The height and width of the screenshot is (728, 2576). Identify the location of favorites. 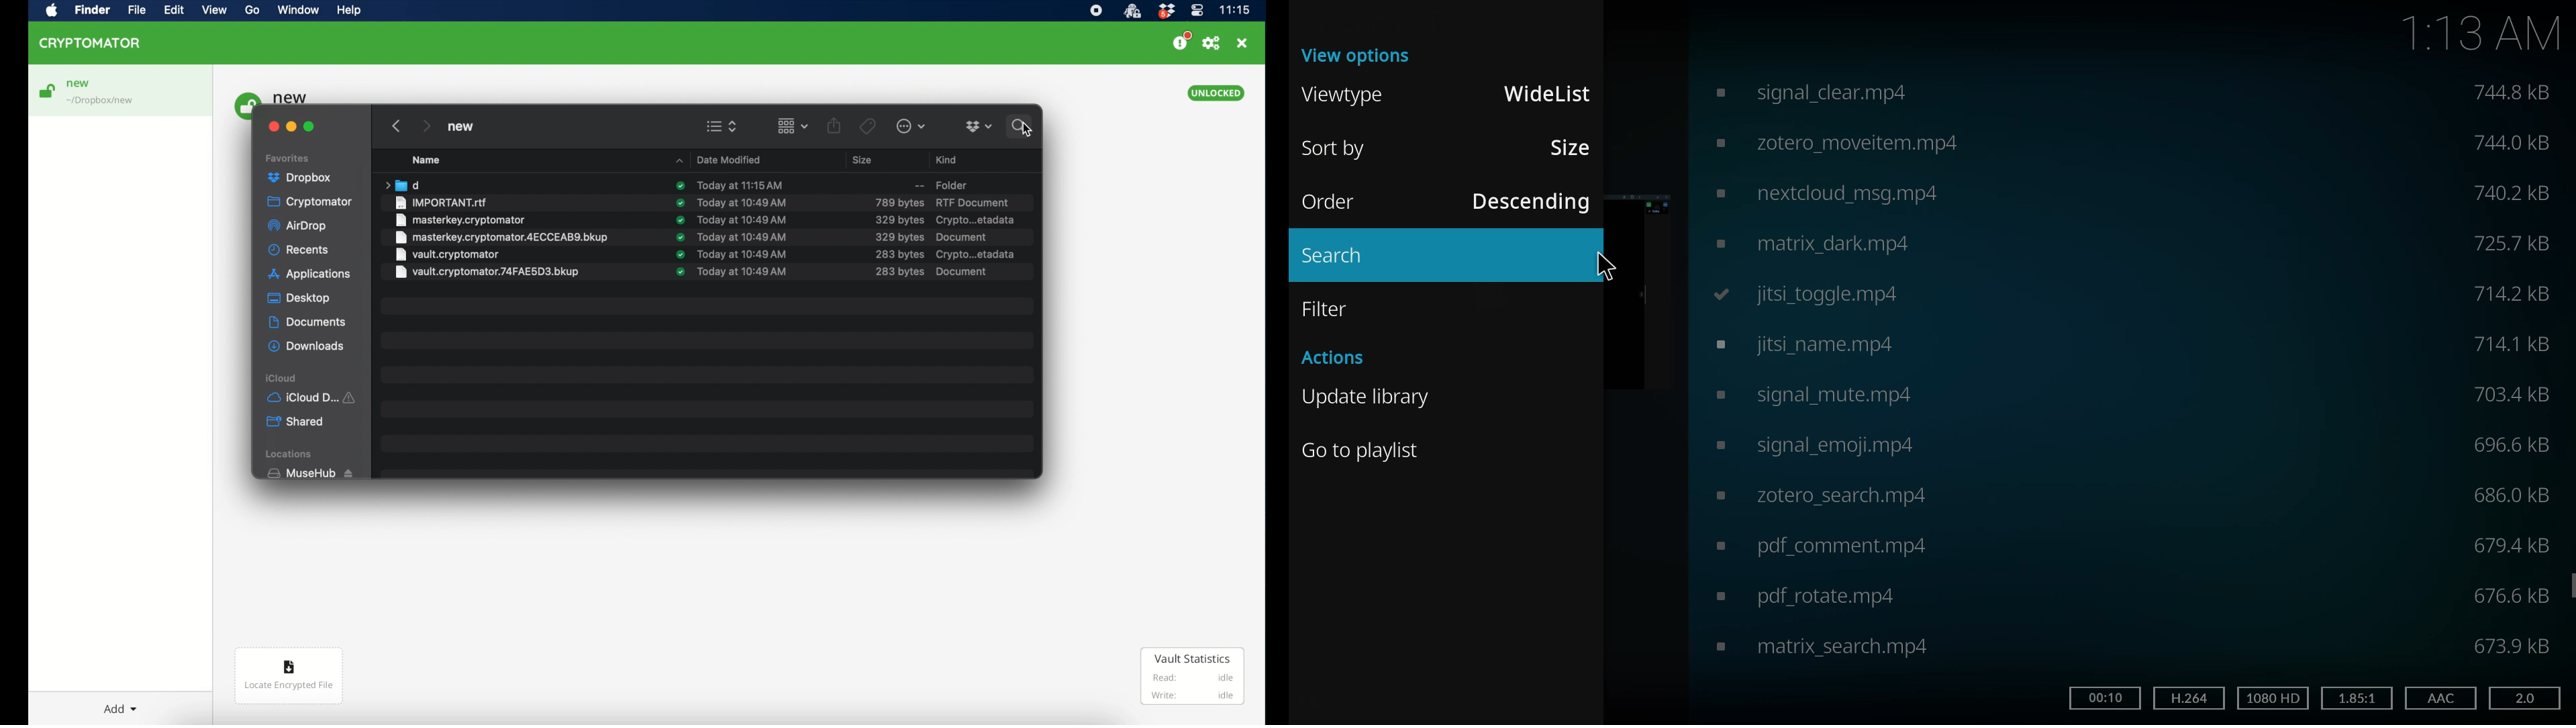
(288, 158).